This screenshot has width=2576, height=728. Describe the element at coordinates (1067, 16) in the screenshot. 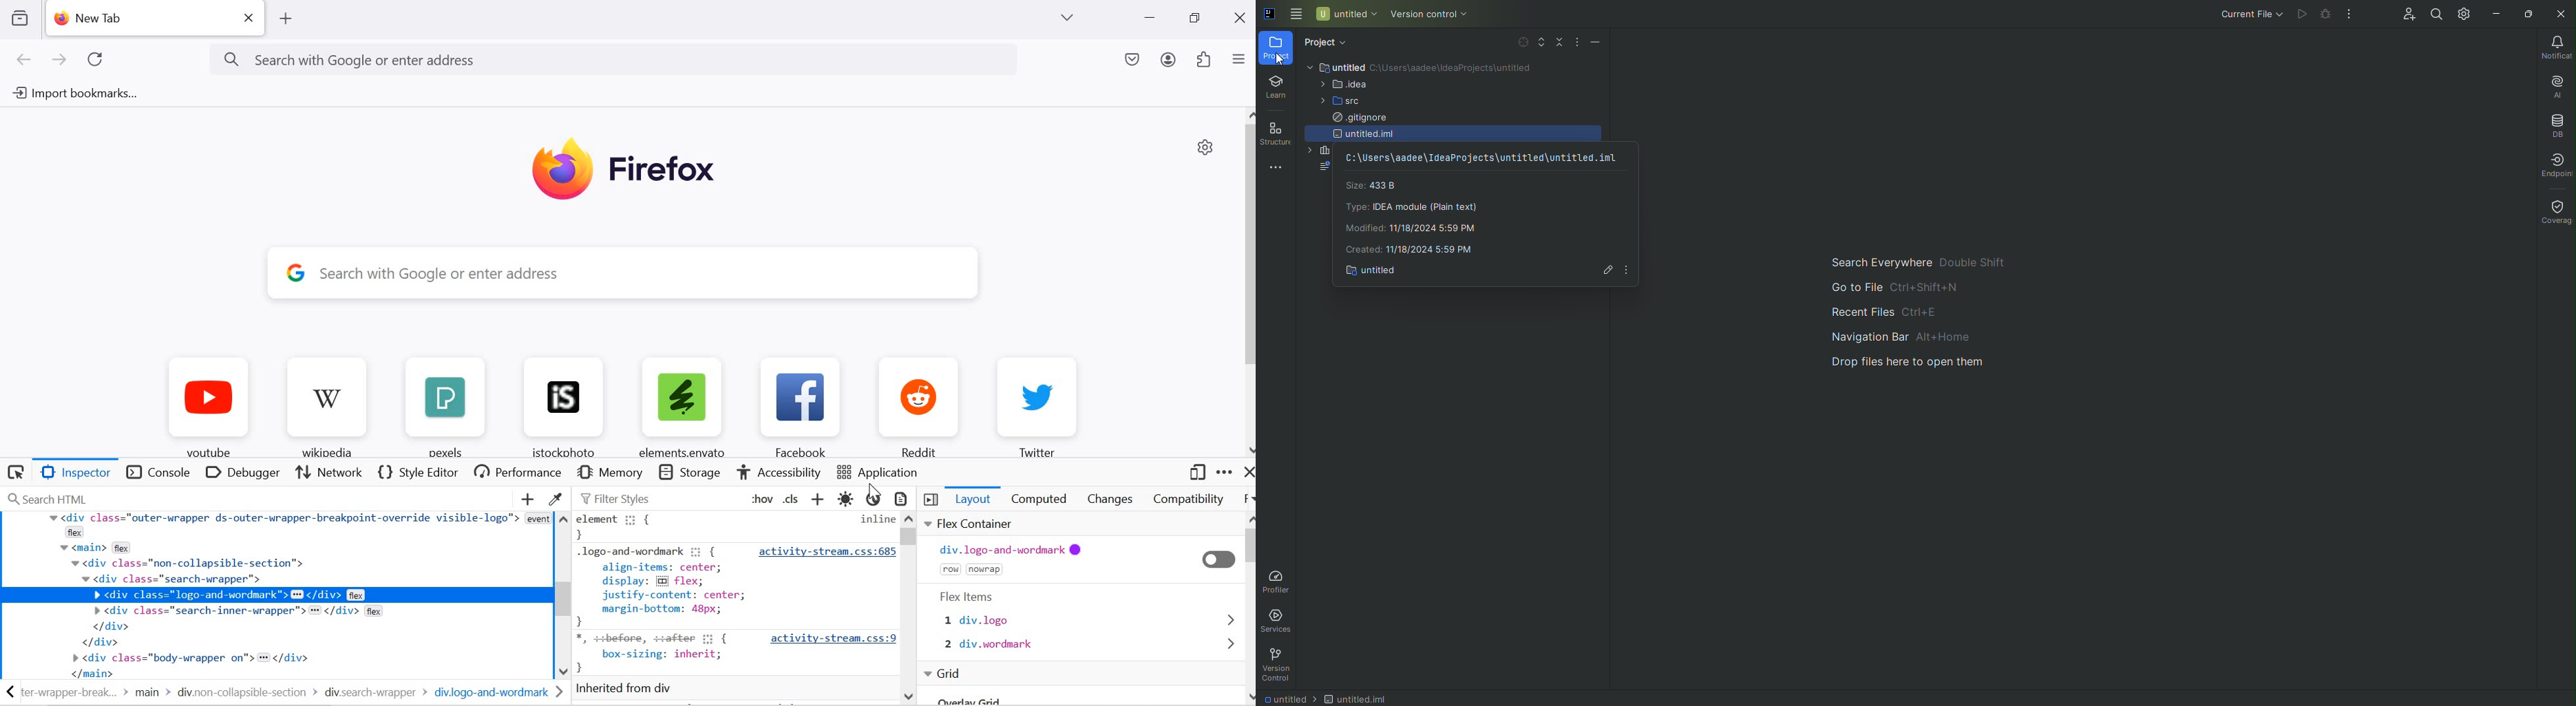

I see `list of tabs` at that location.